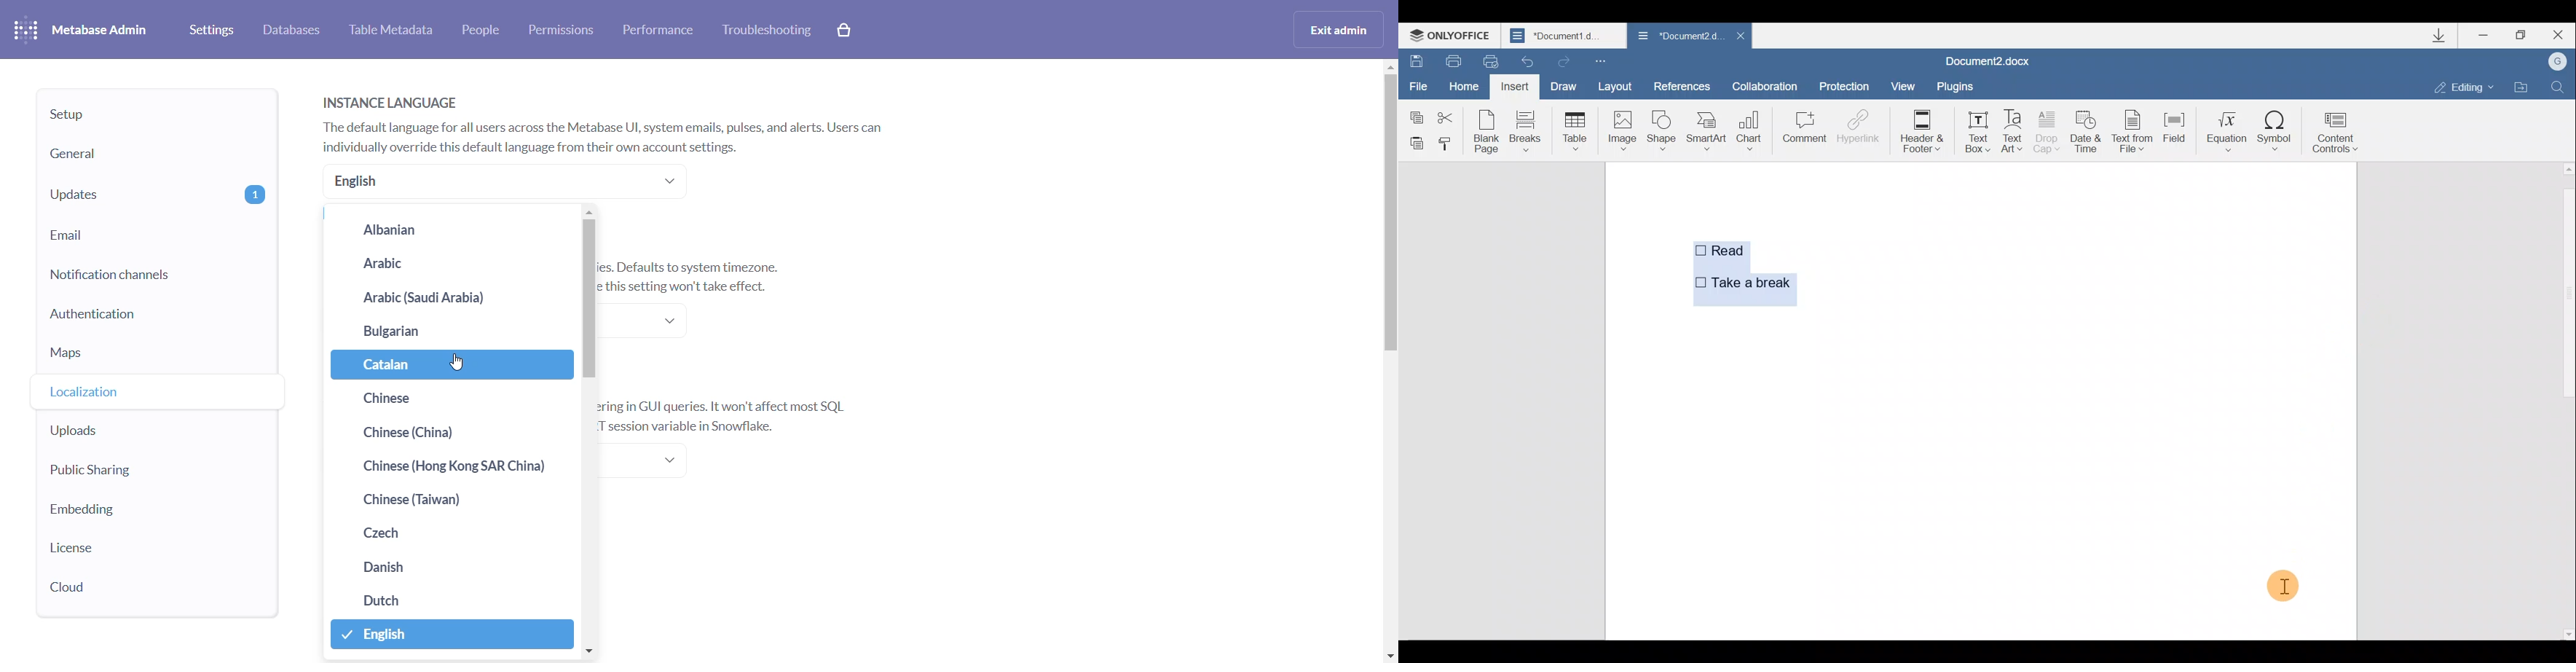 This screenshot has height=672, width=2576. Describe the element at coordinates (88, 27) in the screenshot. I see `metabase admin` at that location.